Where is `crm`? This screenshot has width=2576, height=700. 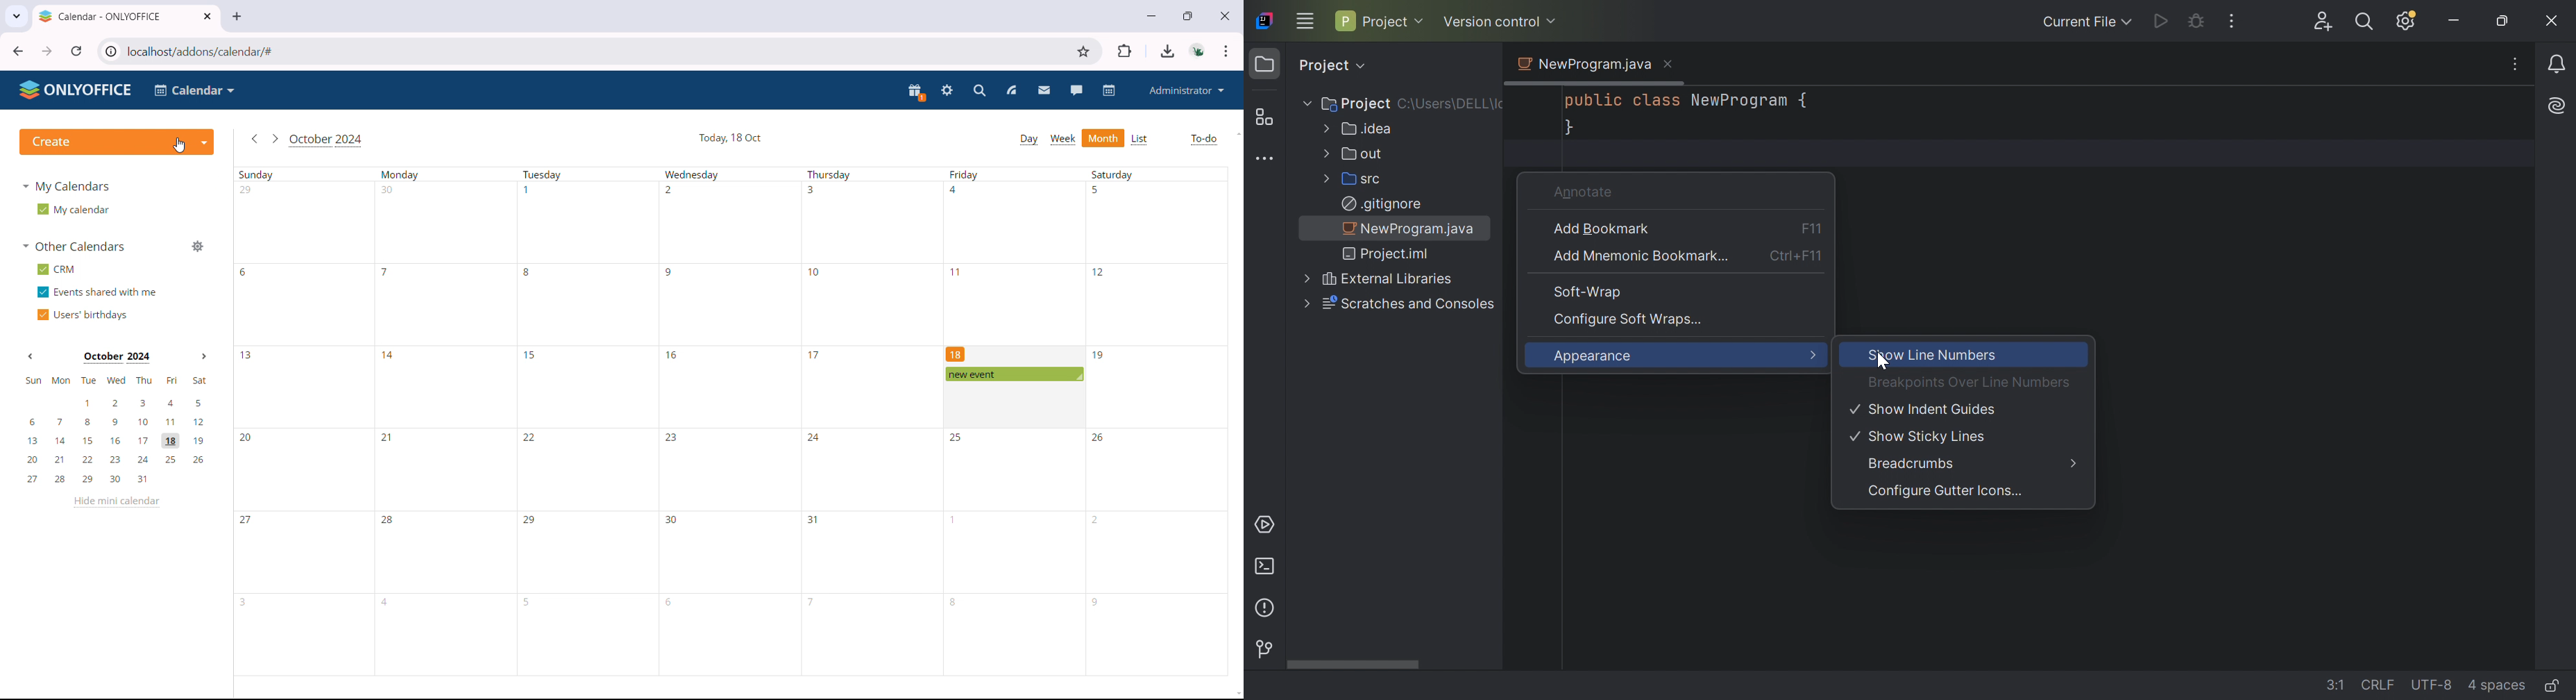
crm is located at coordinates (56, 270).